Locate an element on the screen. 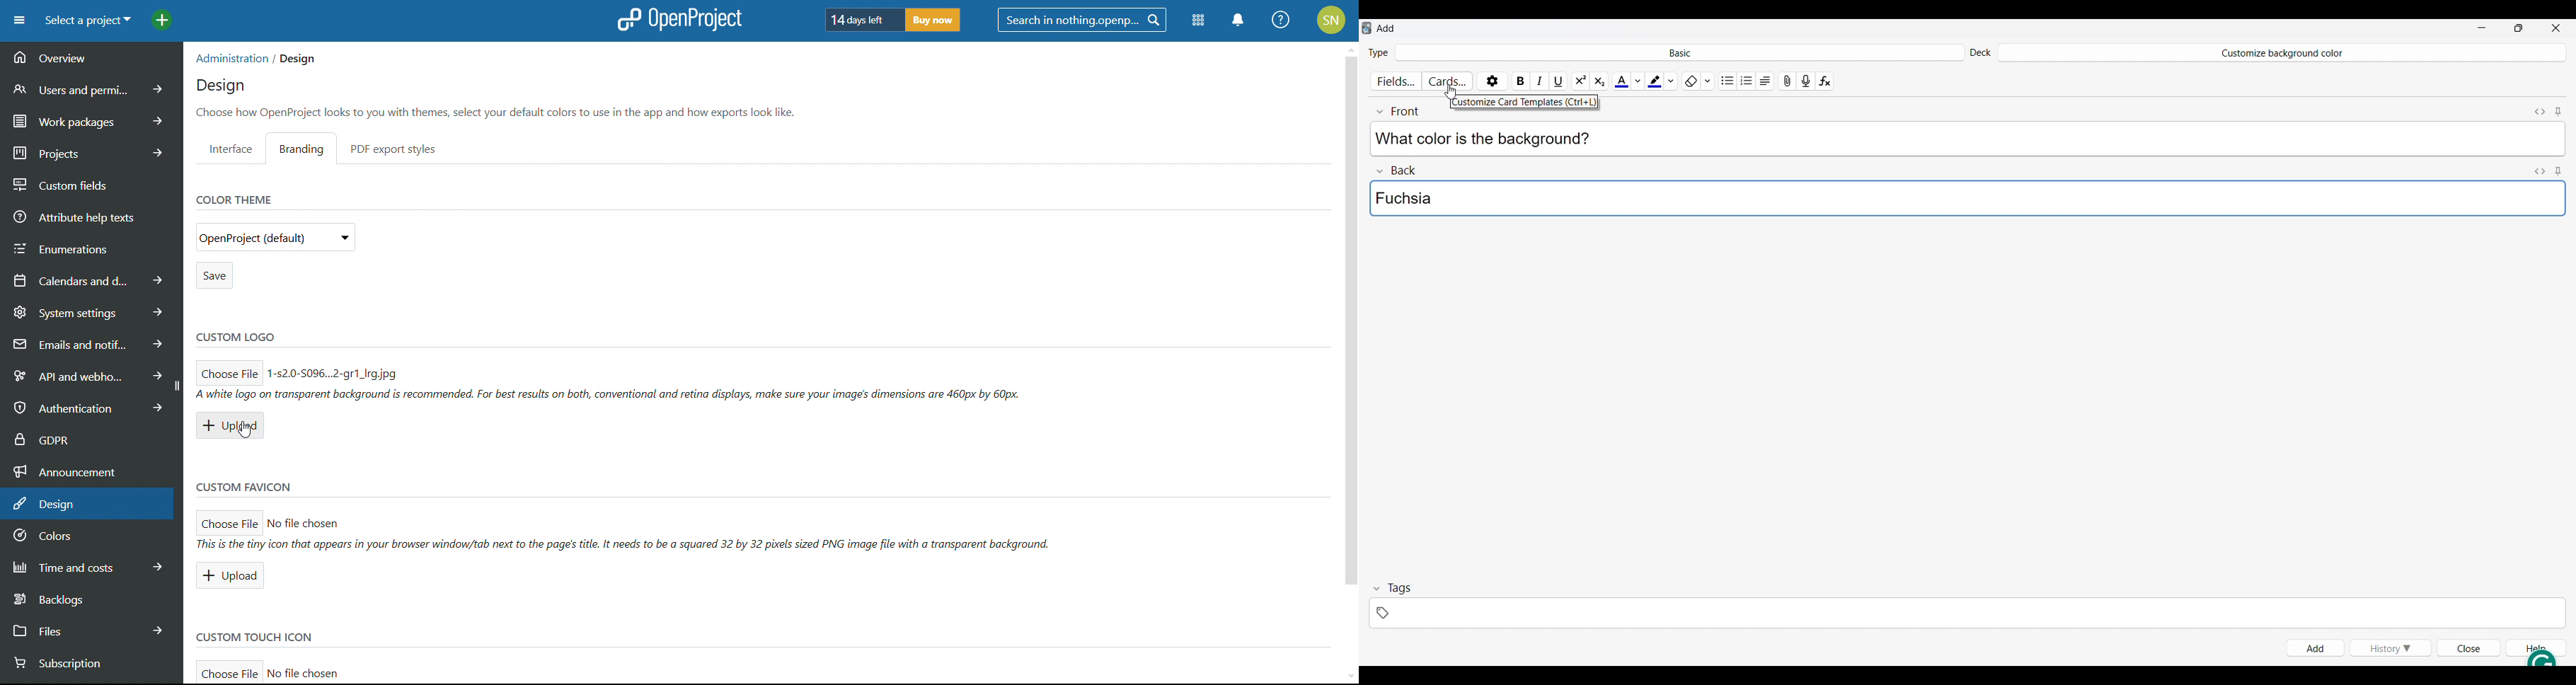 The width and height of the screenshot is (2576, 700). days left of trial is located at coordinates (861, 19).